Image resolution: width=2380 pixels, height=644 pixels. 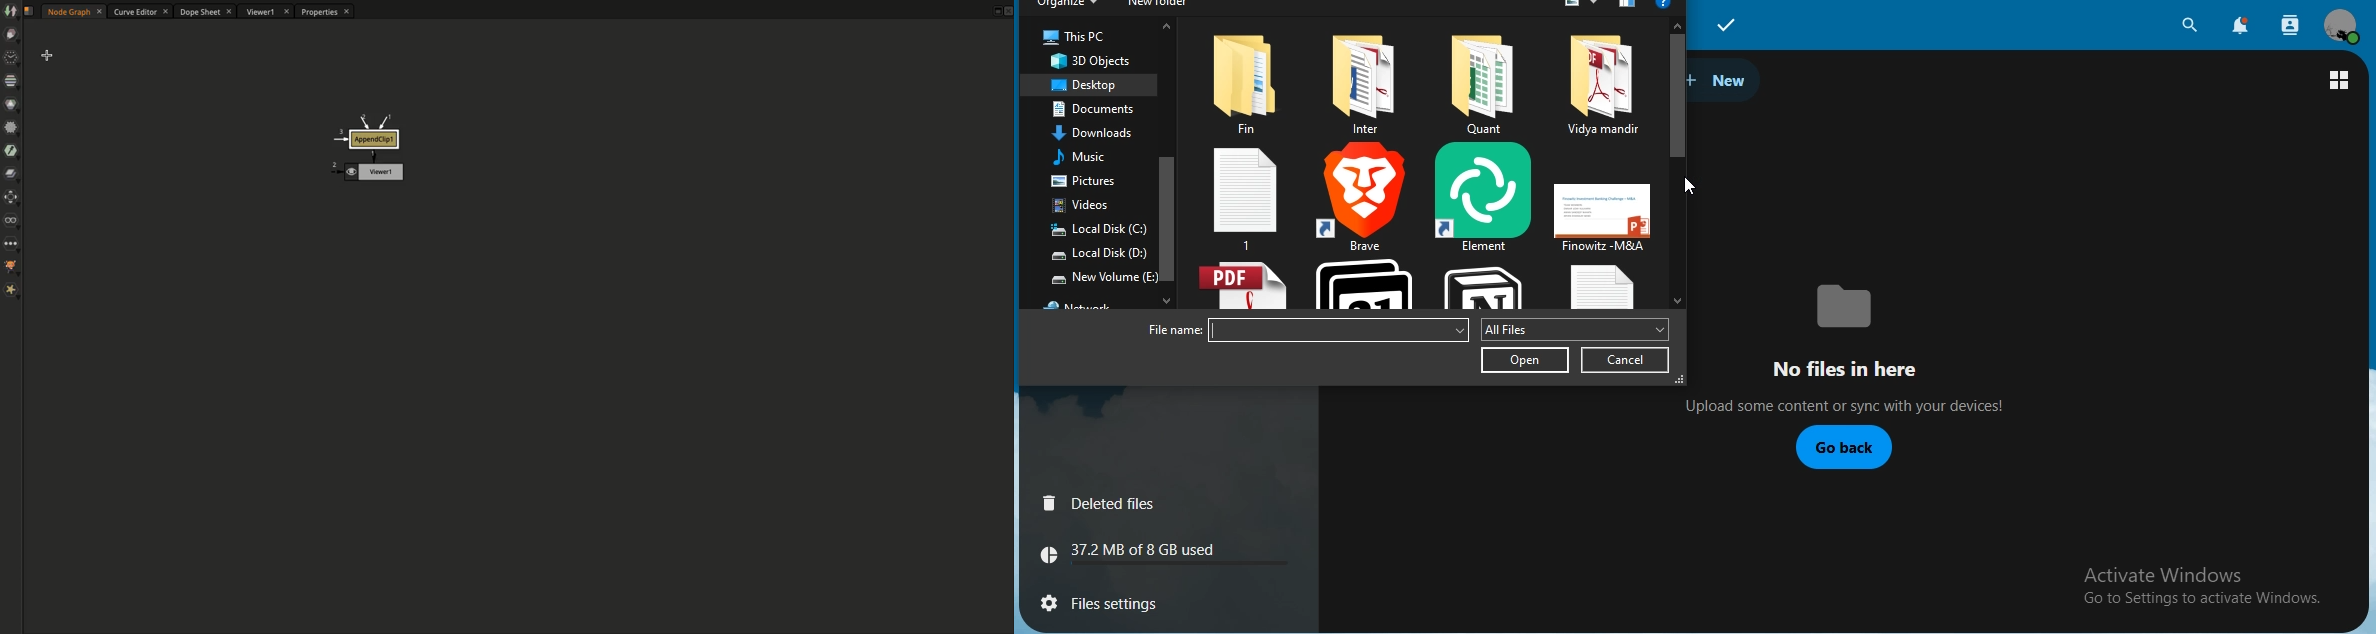 I want to click on files settings, so click(x=1131, y=600).